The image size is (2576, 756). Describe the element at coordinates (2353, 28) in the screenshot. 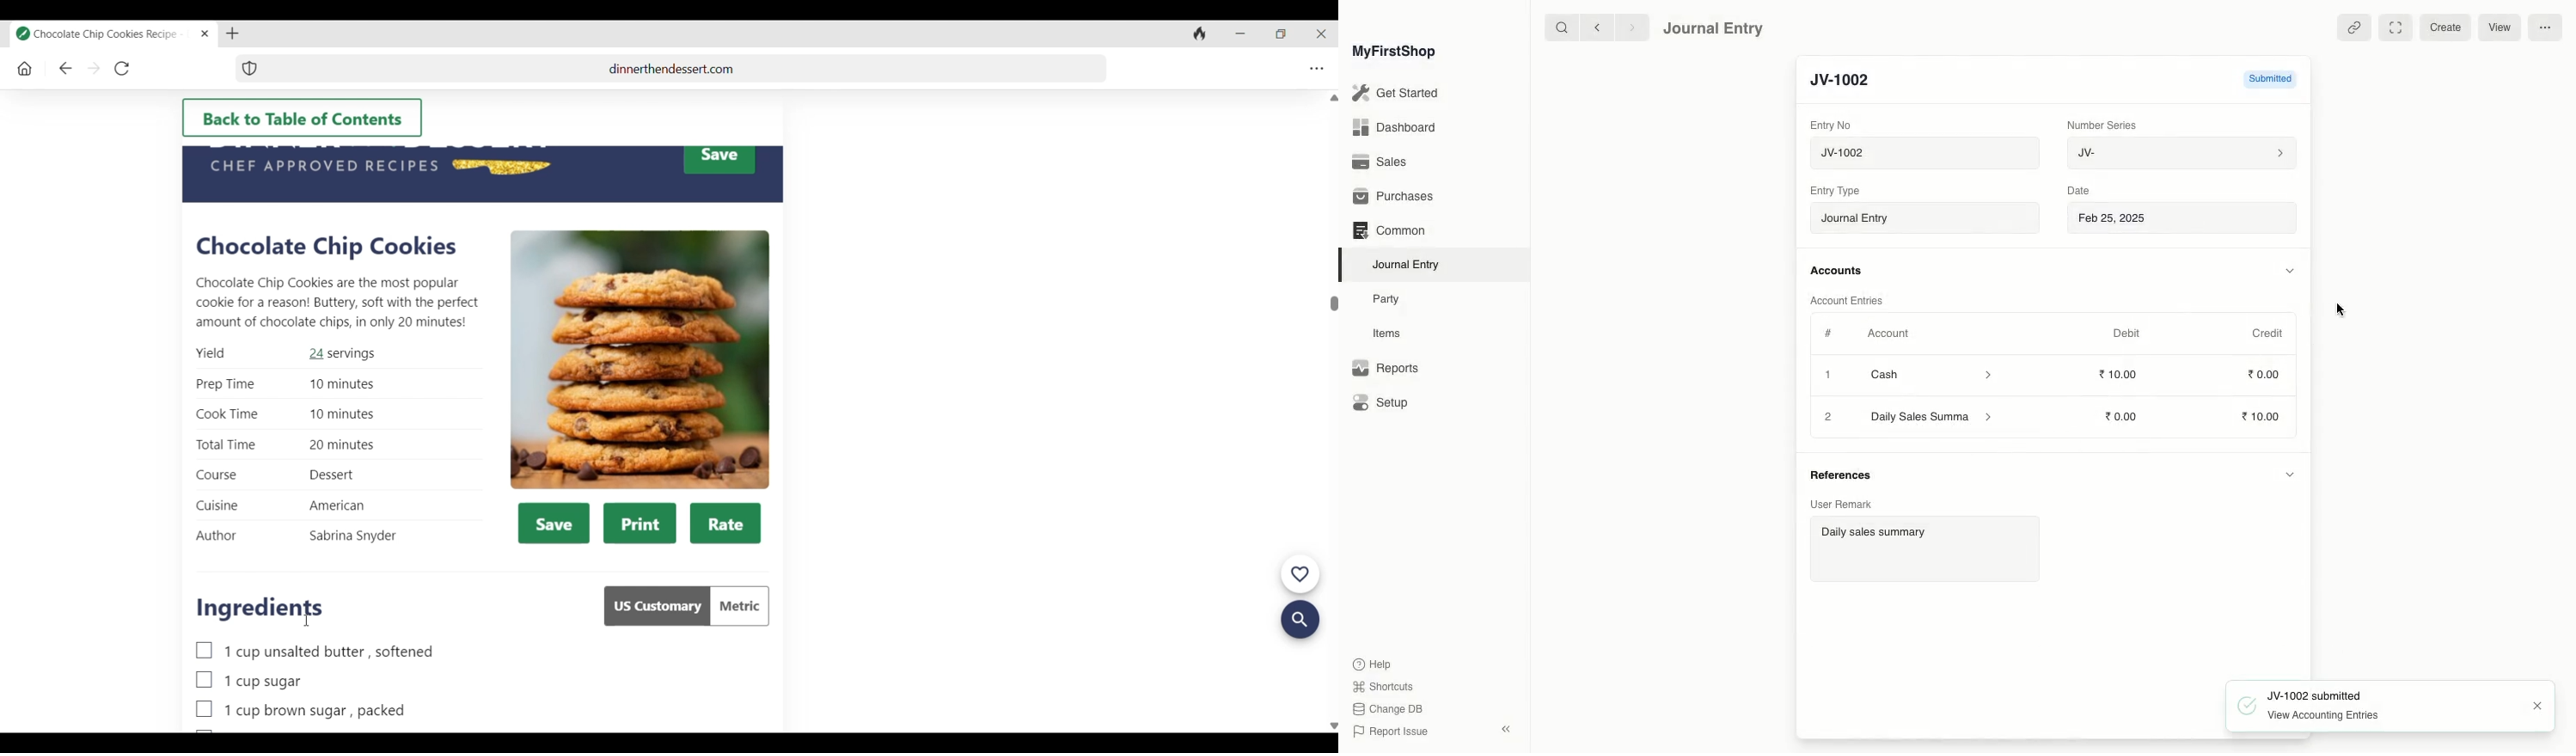

I see `View linked entries` at that location.